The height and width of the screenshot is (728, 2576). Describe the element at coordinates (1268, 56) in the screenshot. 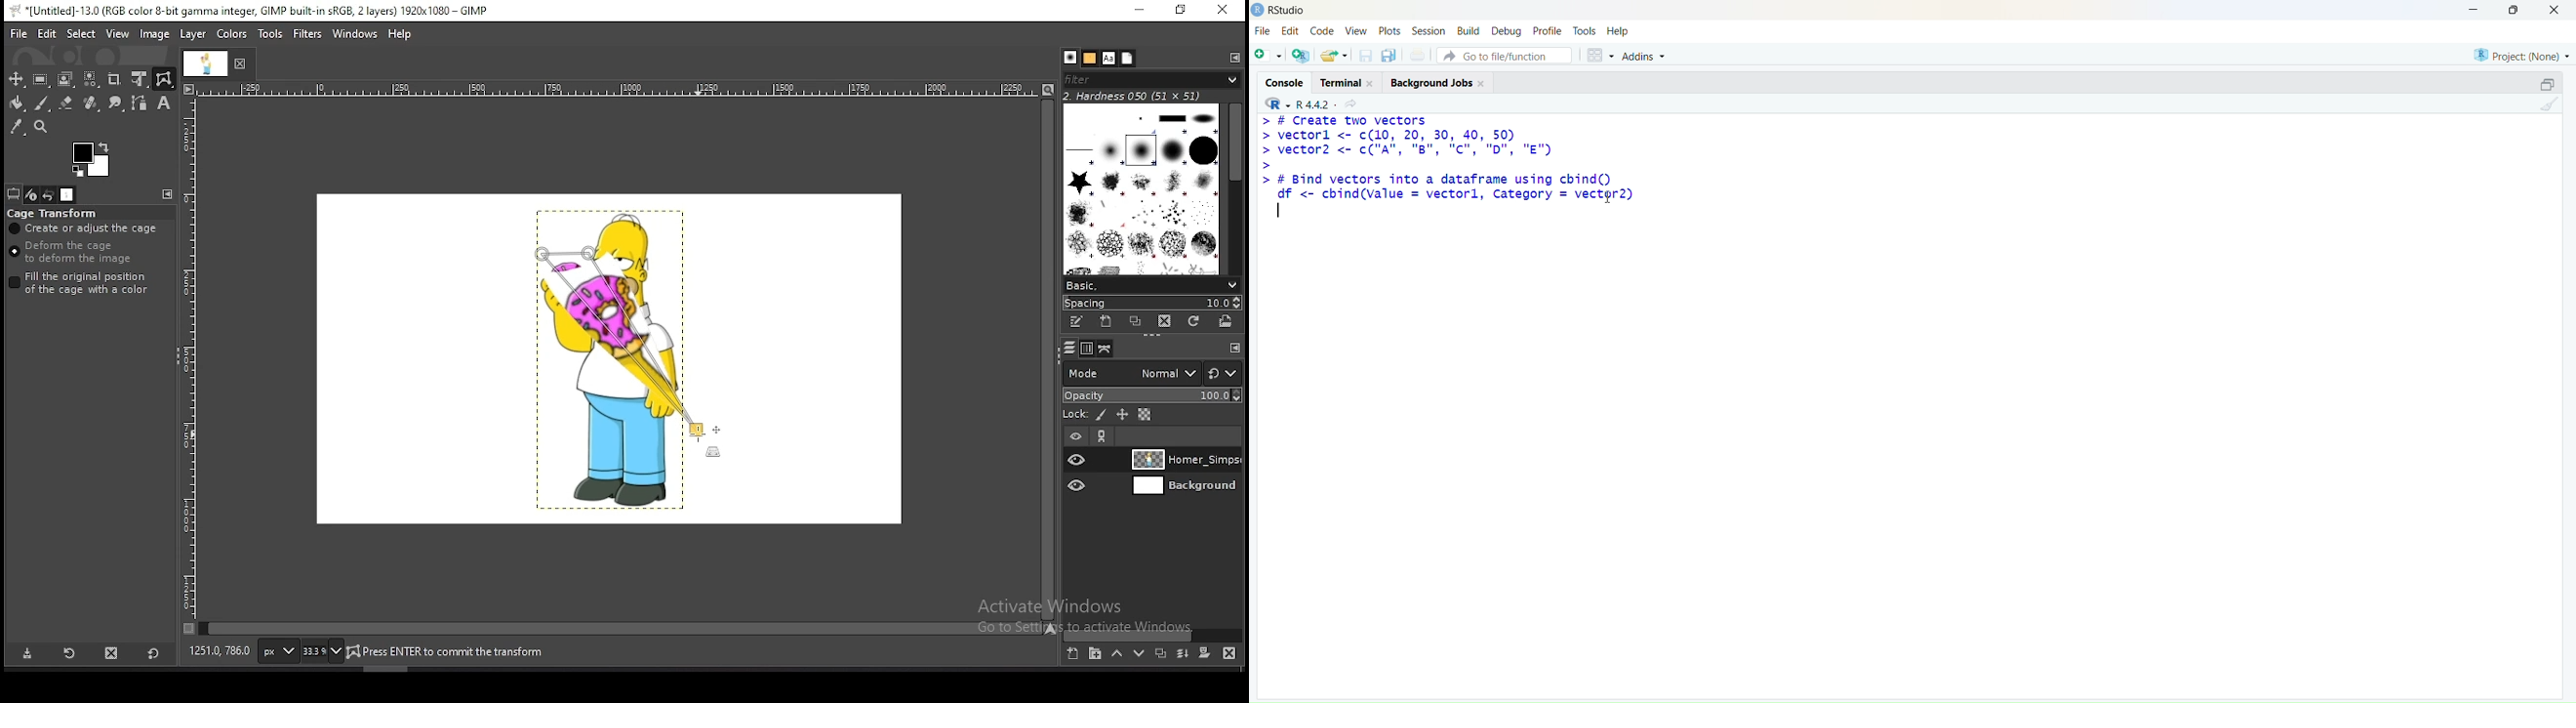

I see `New File` at that location.